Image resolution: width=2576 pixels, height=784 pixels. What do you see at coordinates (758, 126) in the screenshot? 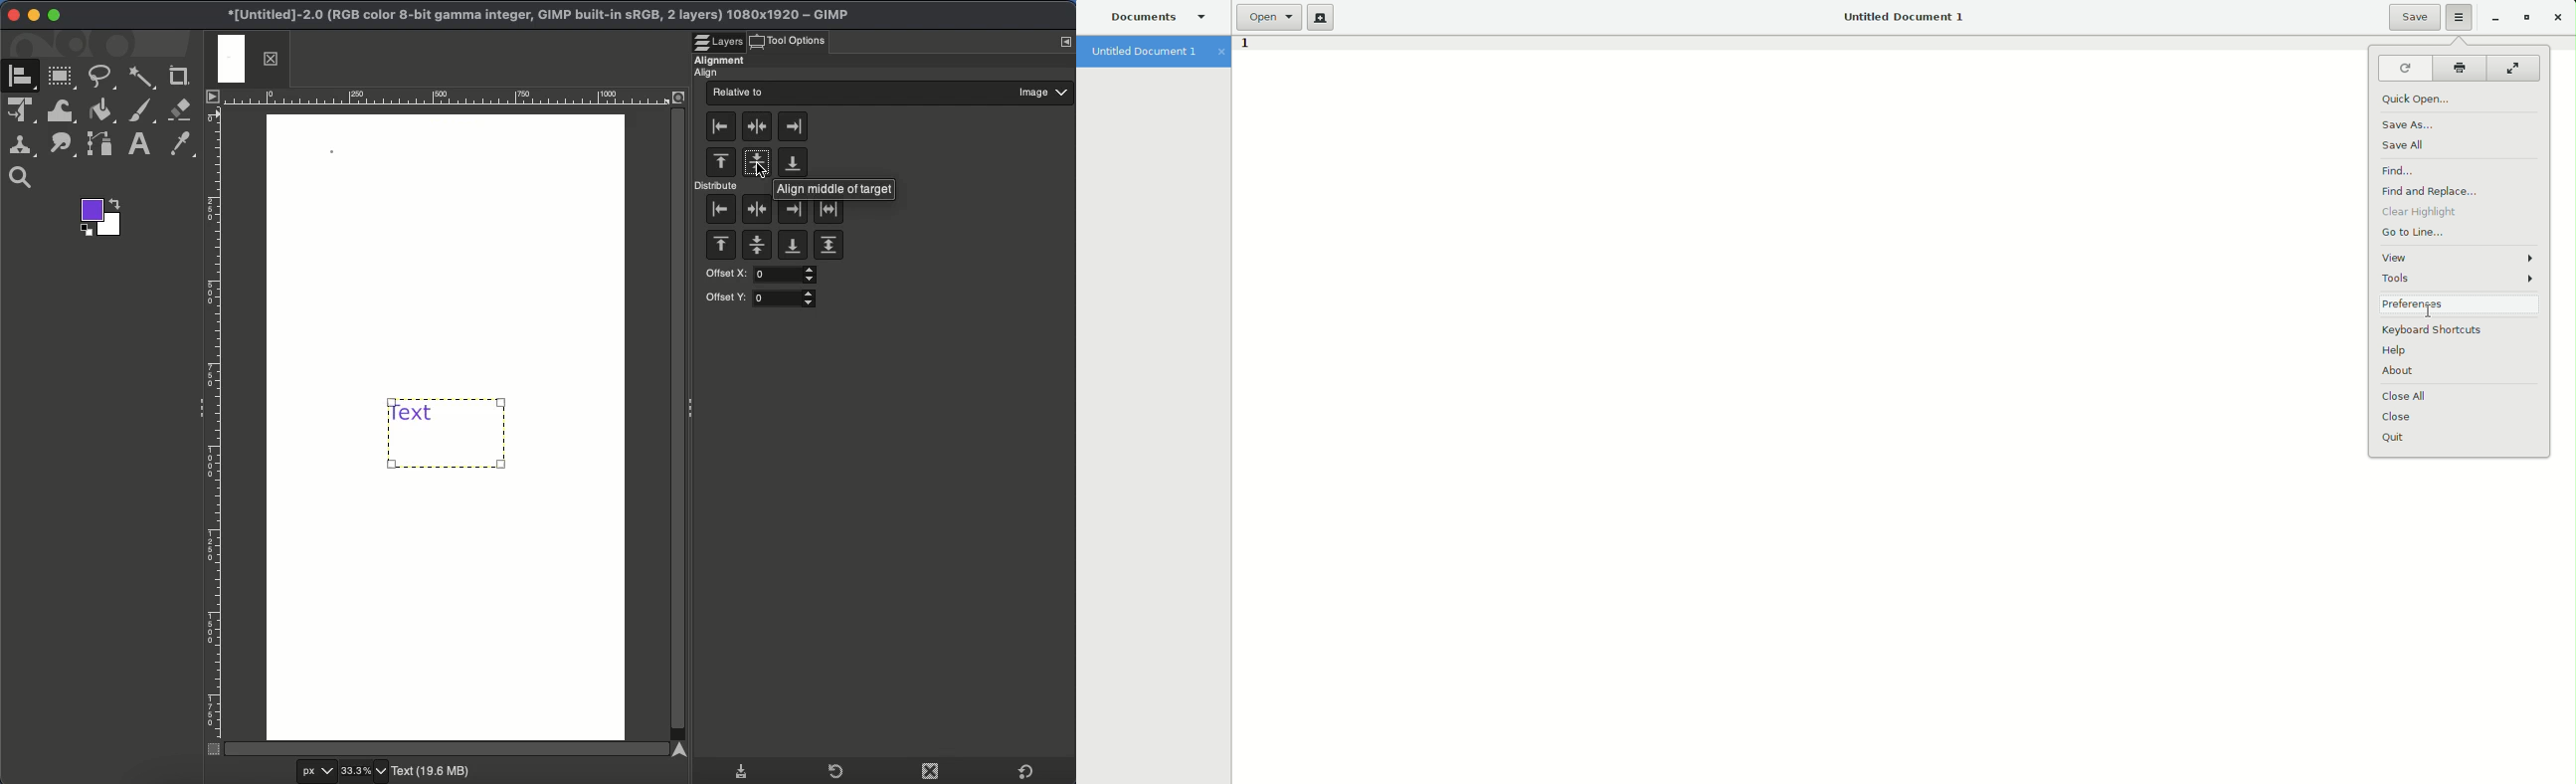
I see `Align to the center - vertically` at bounding box center [758, 126].